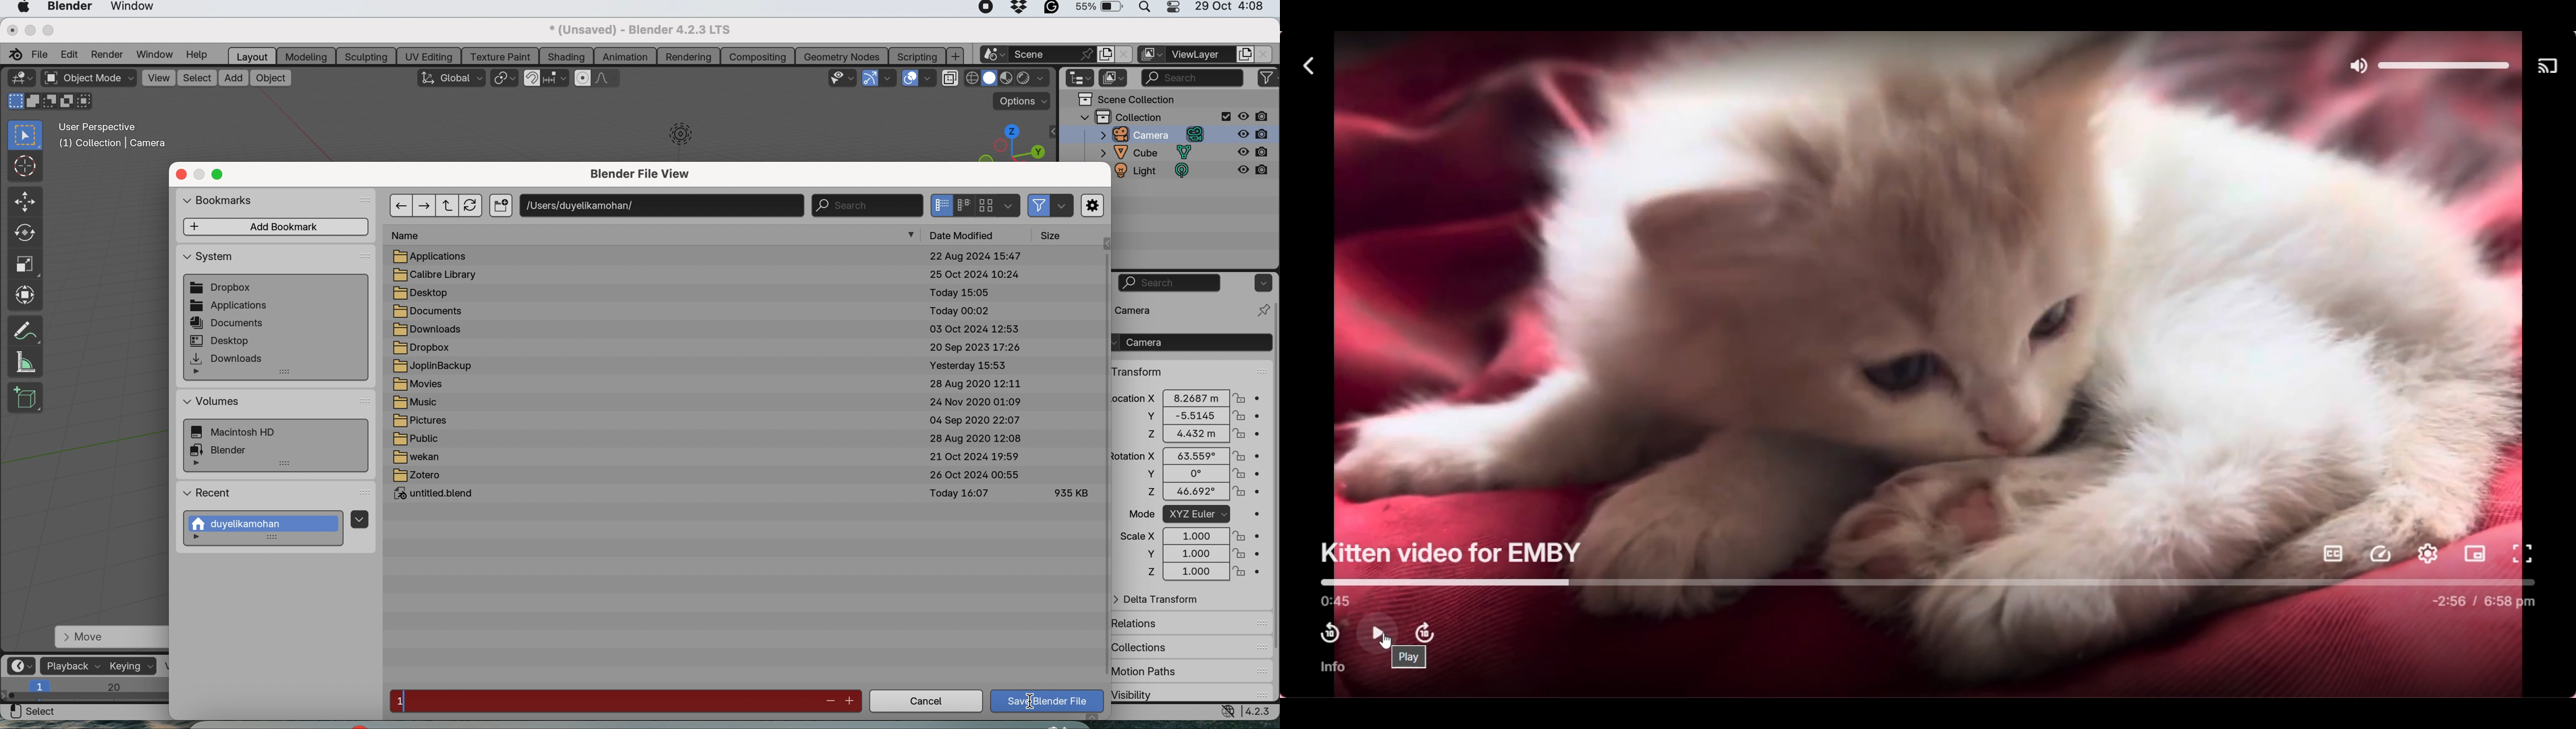 This screenshot has width=2576, height=756. I want to click on size, so click(1056, 236).